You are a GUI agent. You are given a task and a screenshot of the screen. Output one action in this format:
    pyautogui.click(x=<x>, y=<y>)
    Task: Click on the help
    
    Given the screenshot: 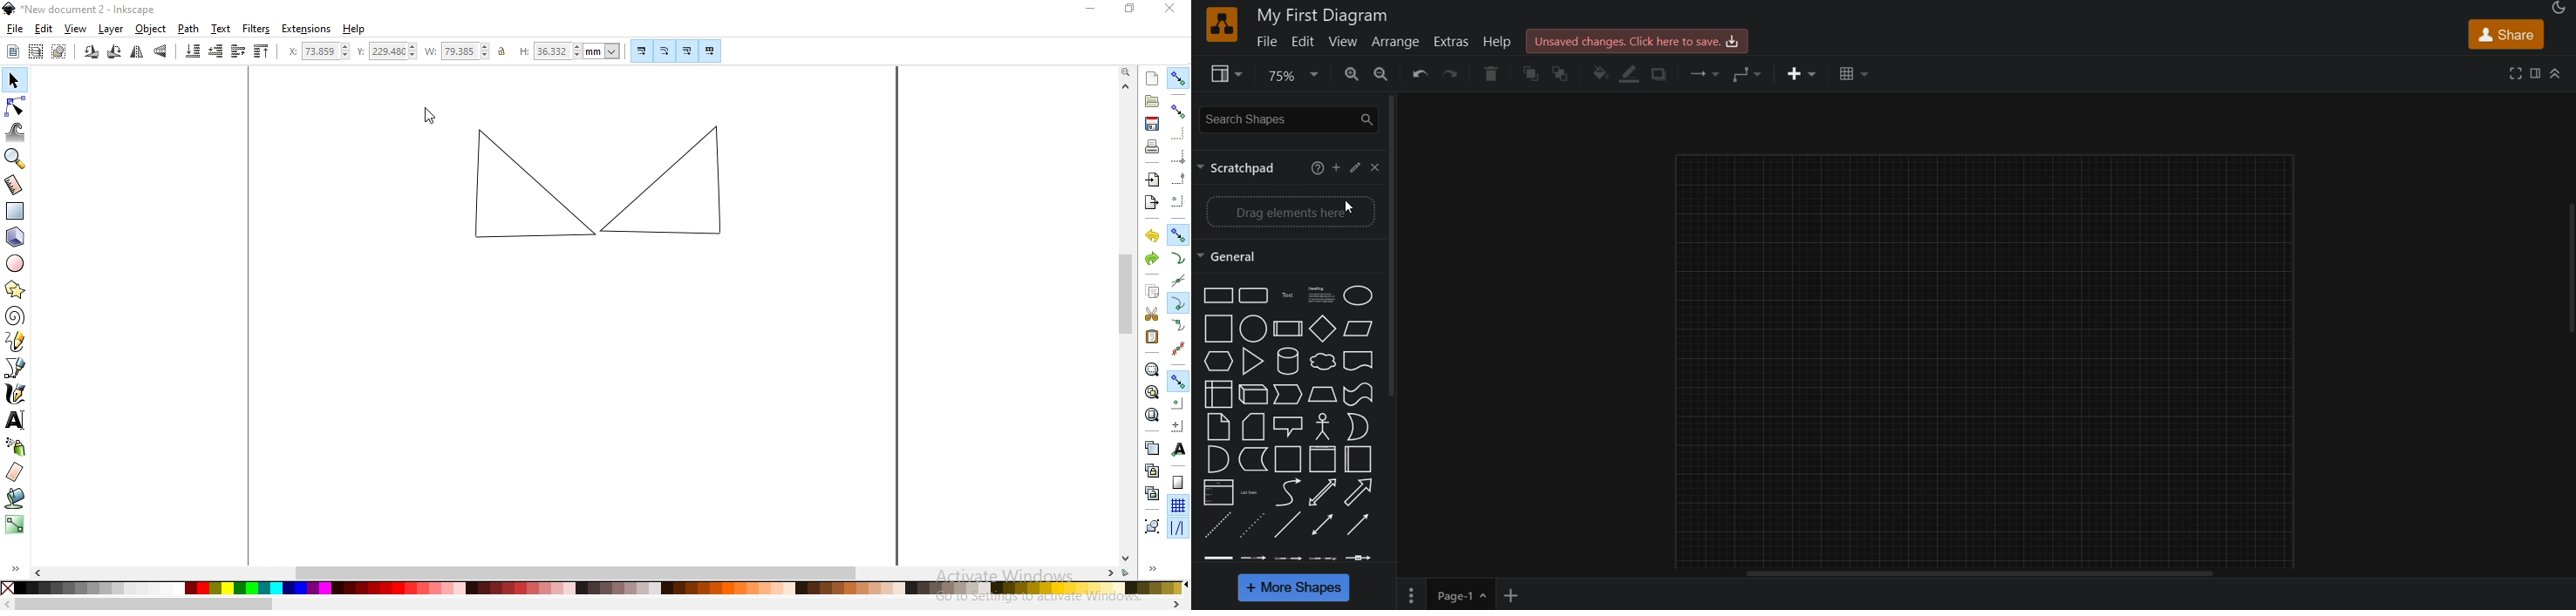 What is the action you would take?
    pyautogui.click(x=354, y=30)
    